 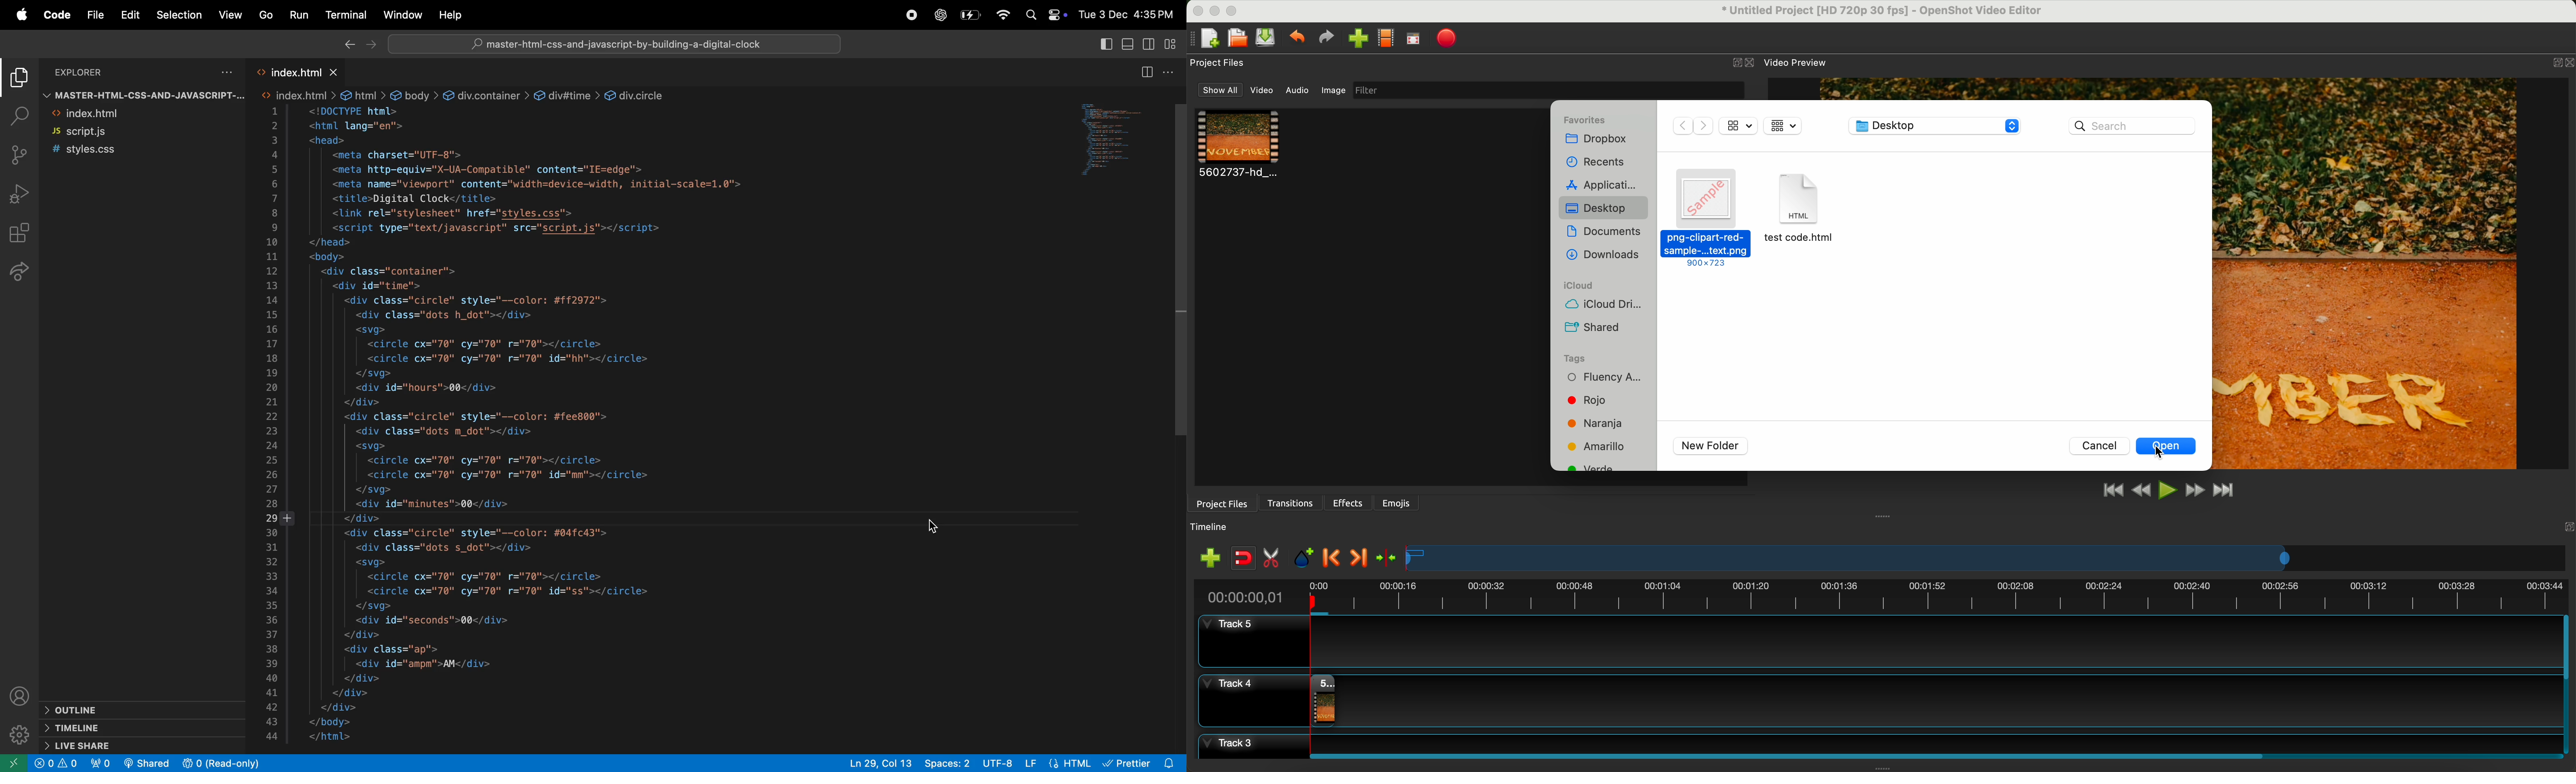 I want to click on no problem, so click(x=56, y=763).